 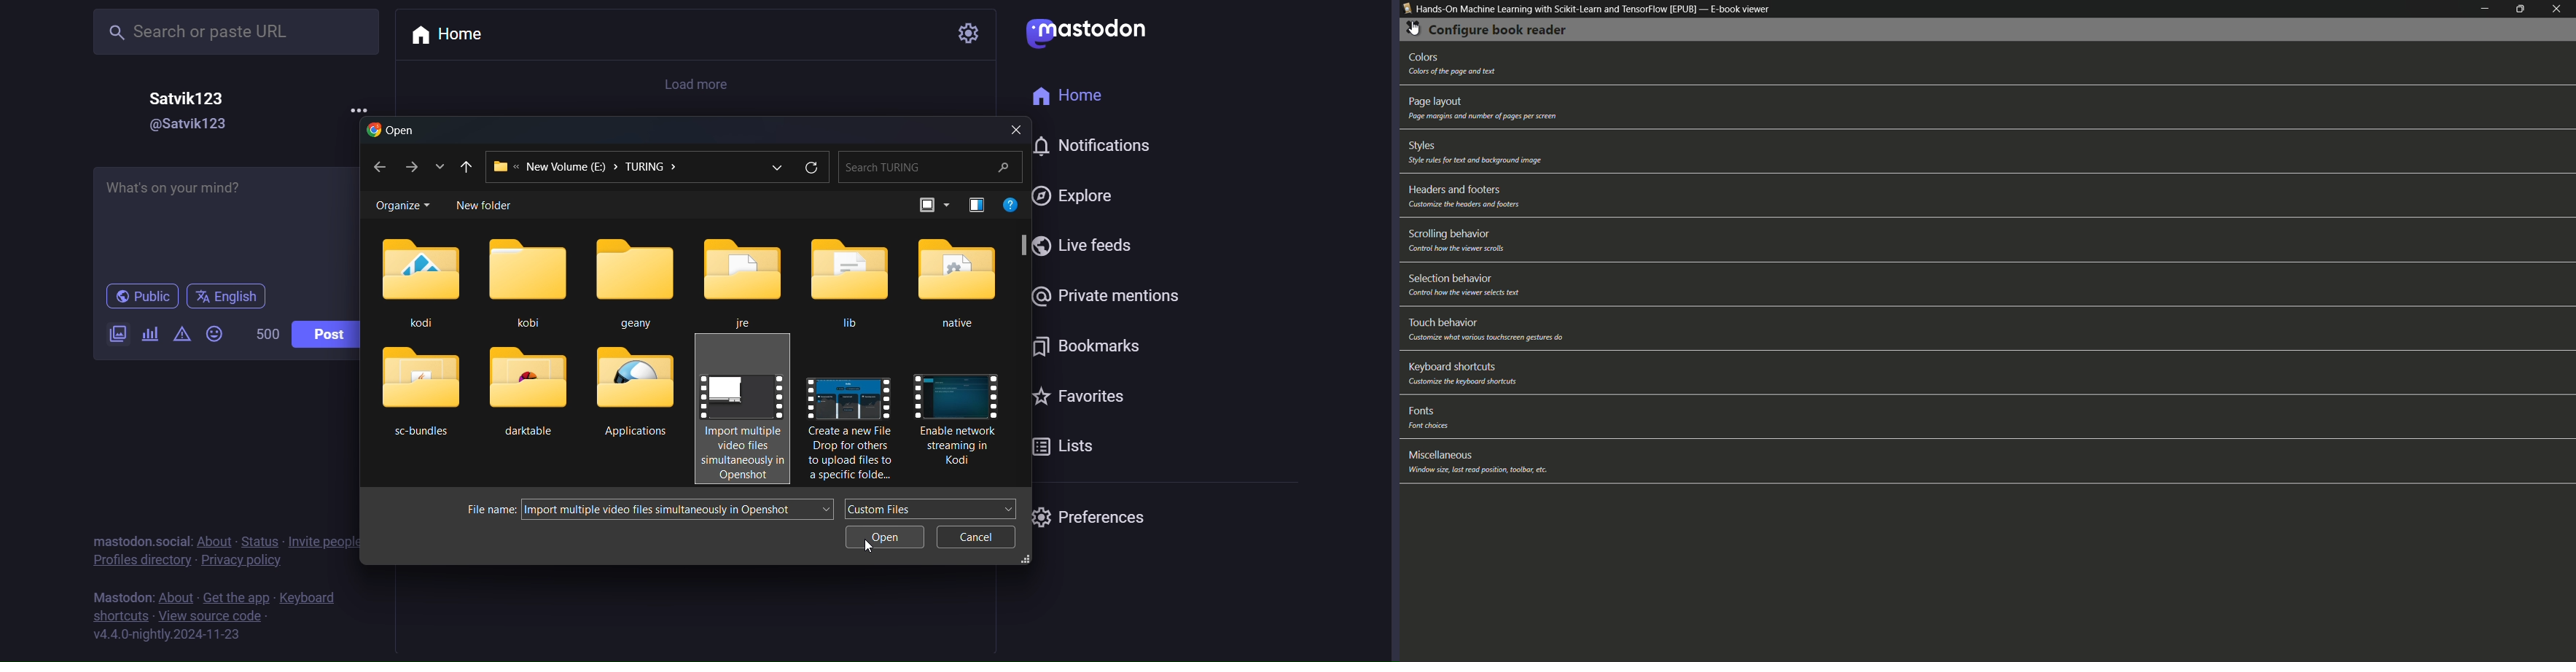 I want to click on text, so click(x=1432, y=427).